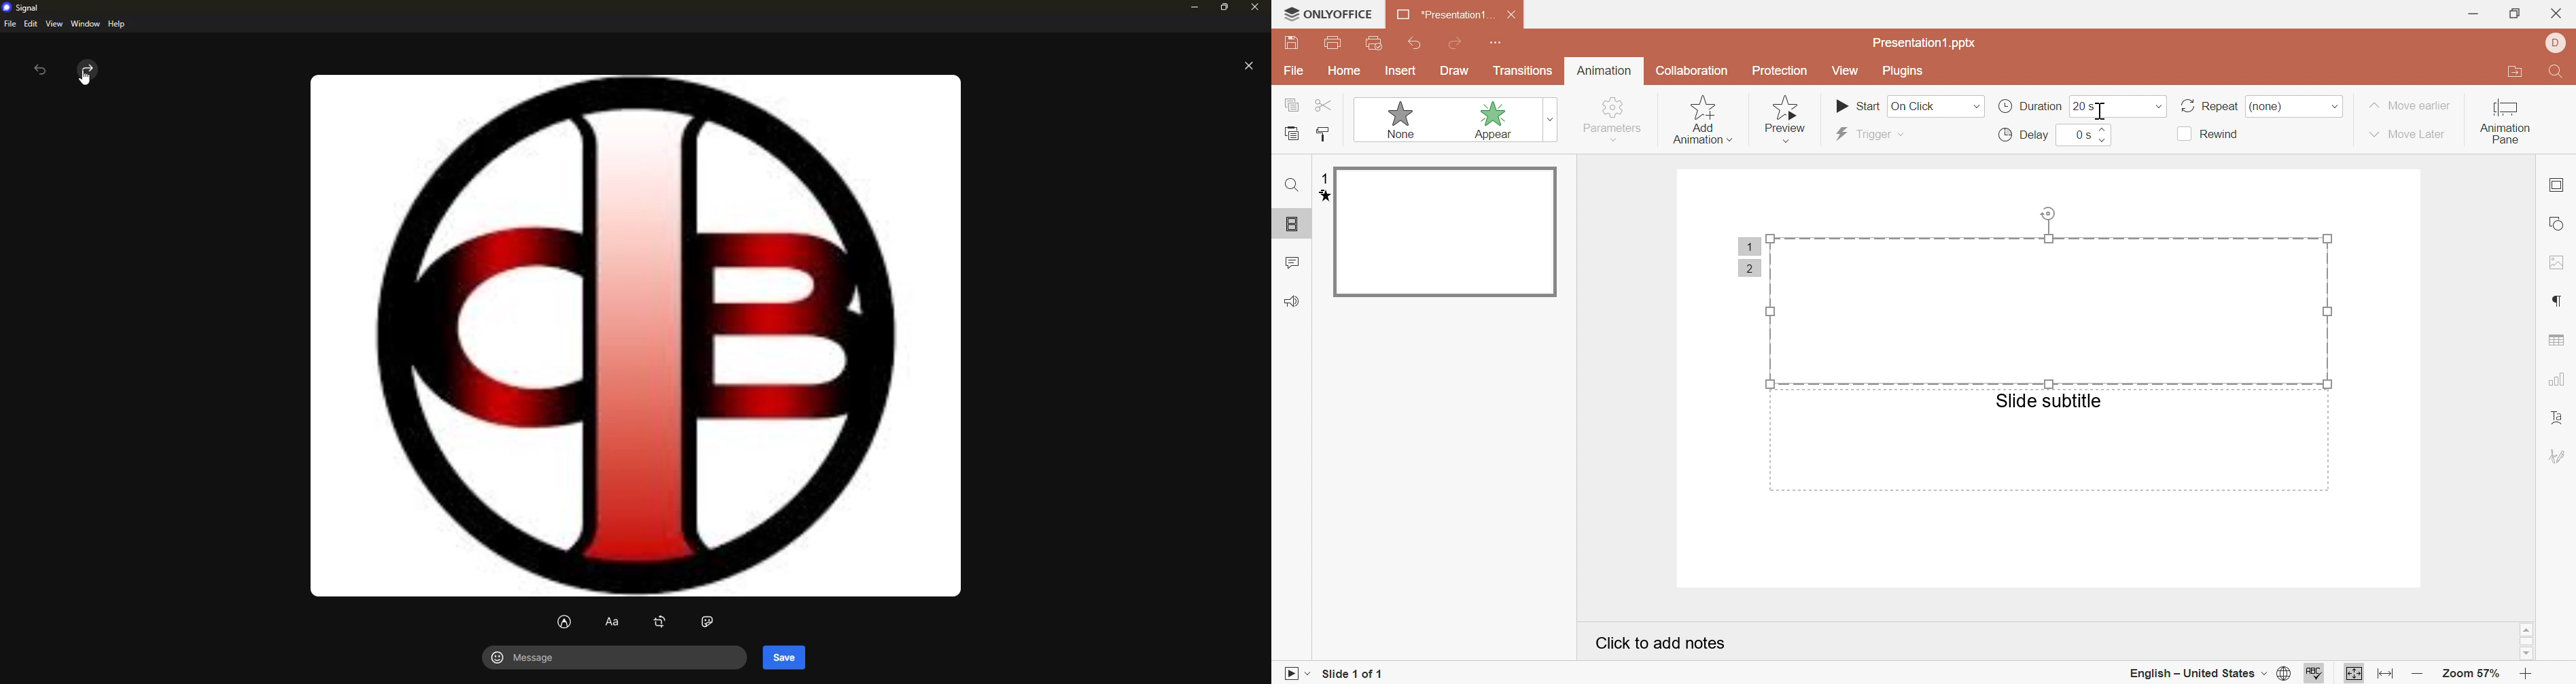  What do you see at coordinates (1192, 8) in the screenshot?
I see `minimize` at bounding box center [1192, 8].